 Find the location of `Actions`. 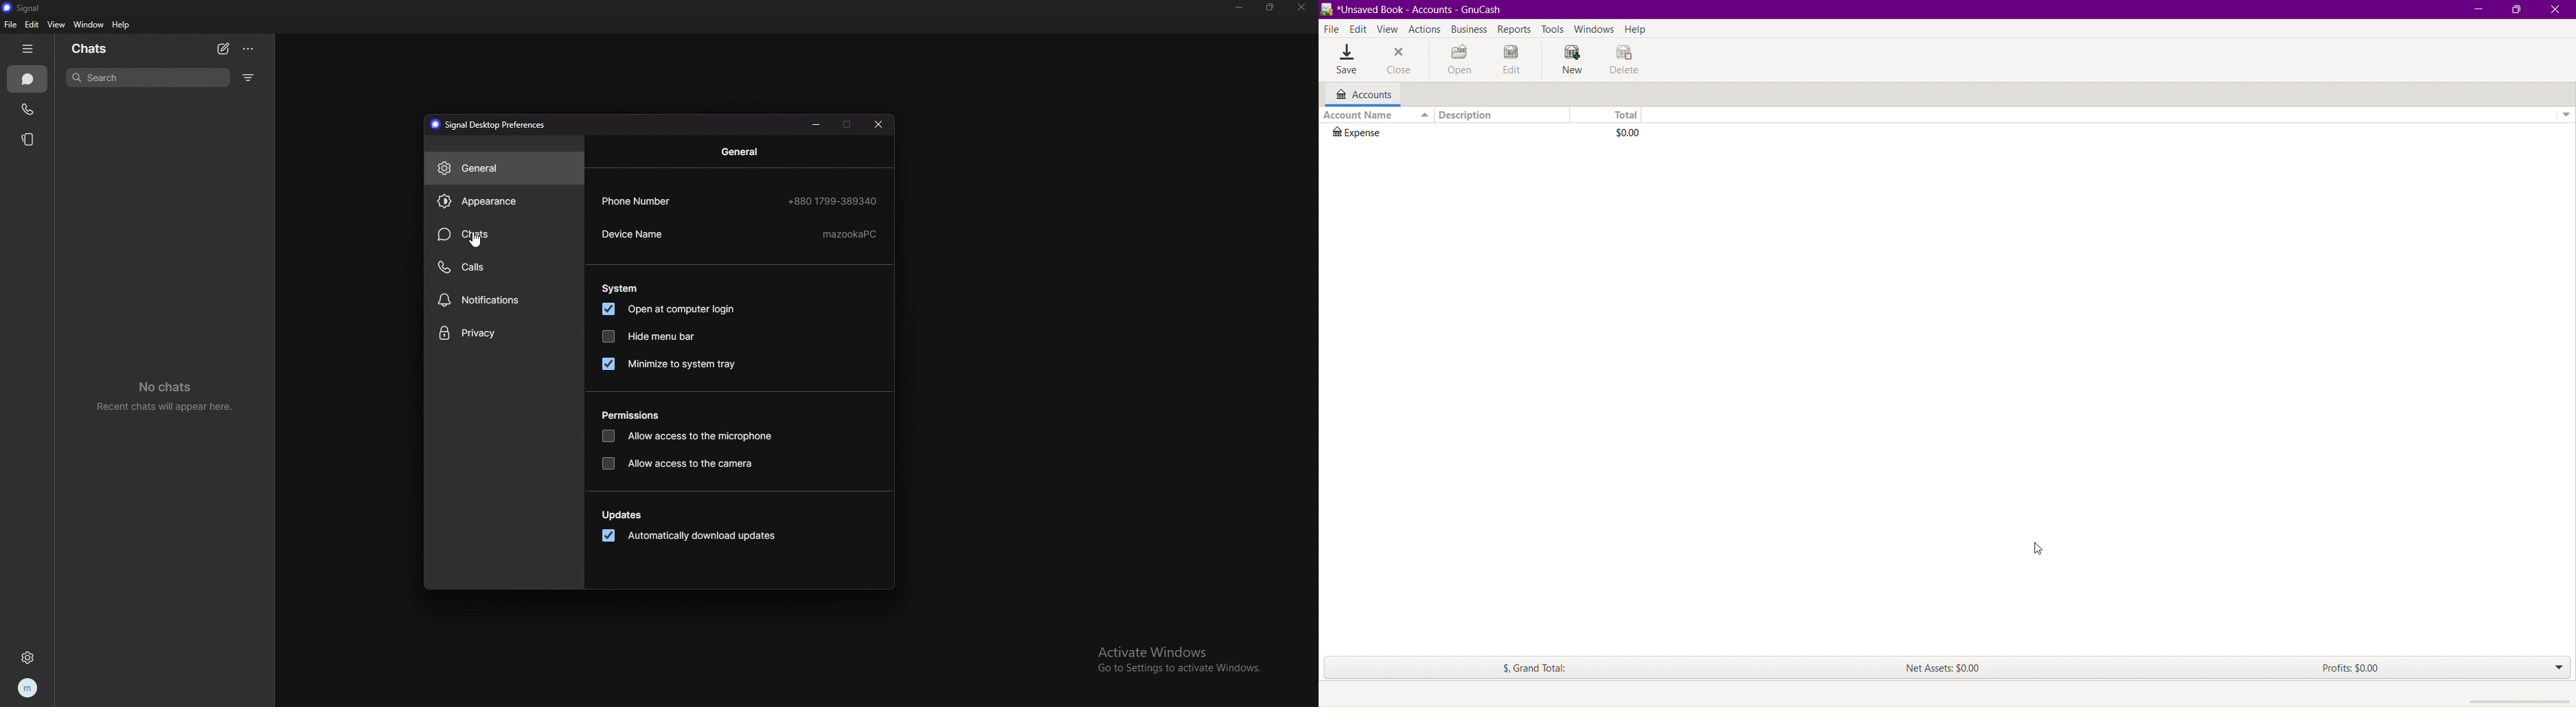

Actions is located at coordinates (1424, 27).